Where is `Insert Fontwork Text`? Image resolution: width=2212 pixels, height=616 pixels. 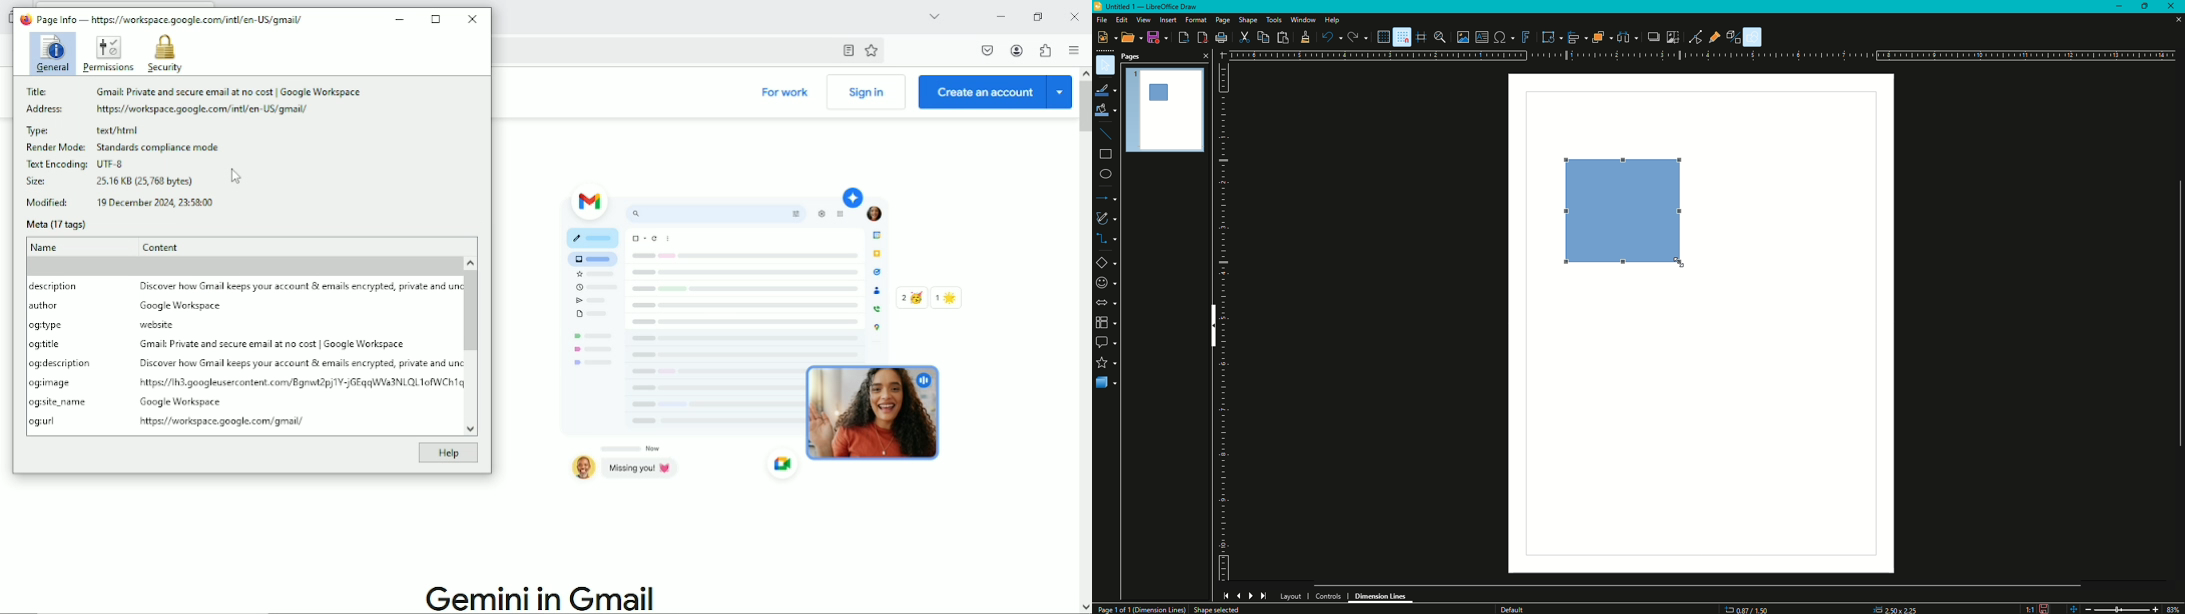 Insert Fontwork Text is located at coordinates (1524, 36).